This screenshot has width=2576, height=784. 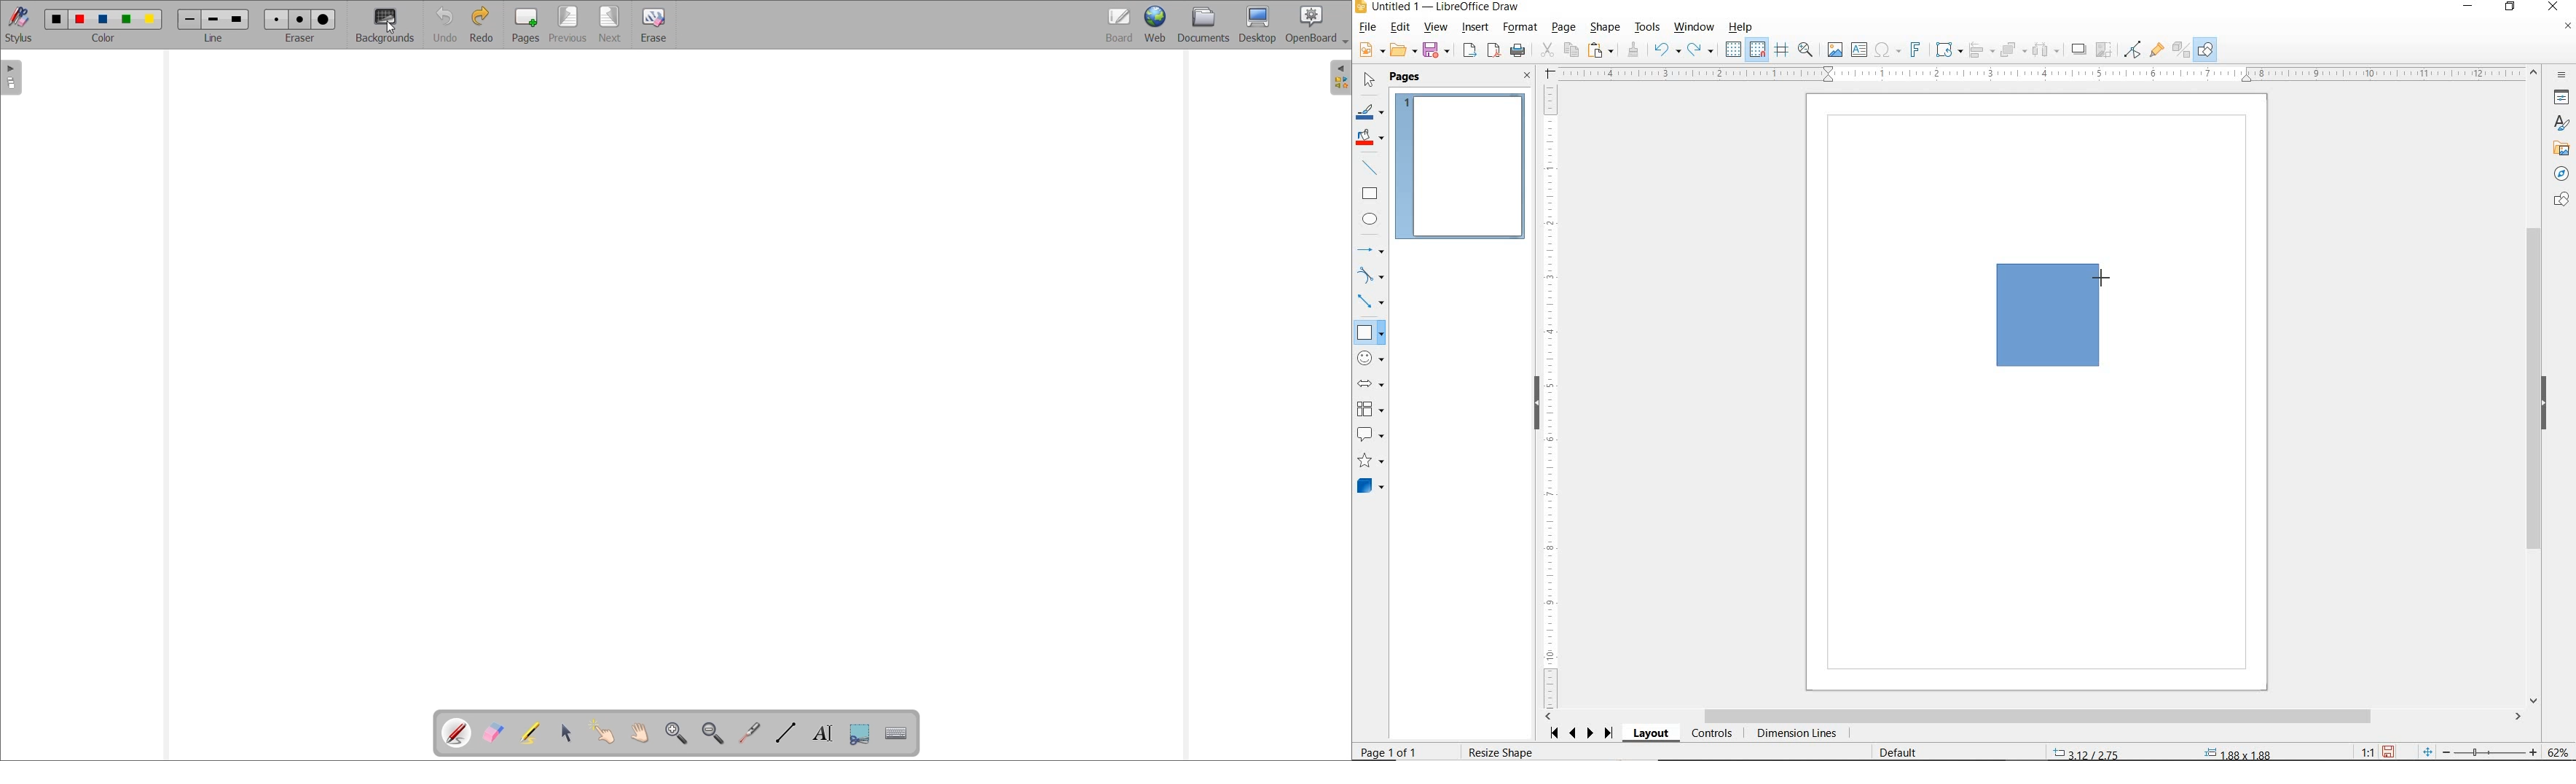 I want to click on ZOOM FACTOR, so click(x=2557, y=752).